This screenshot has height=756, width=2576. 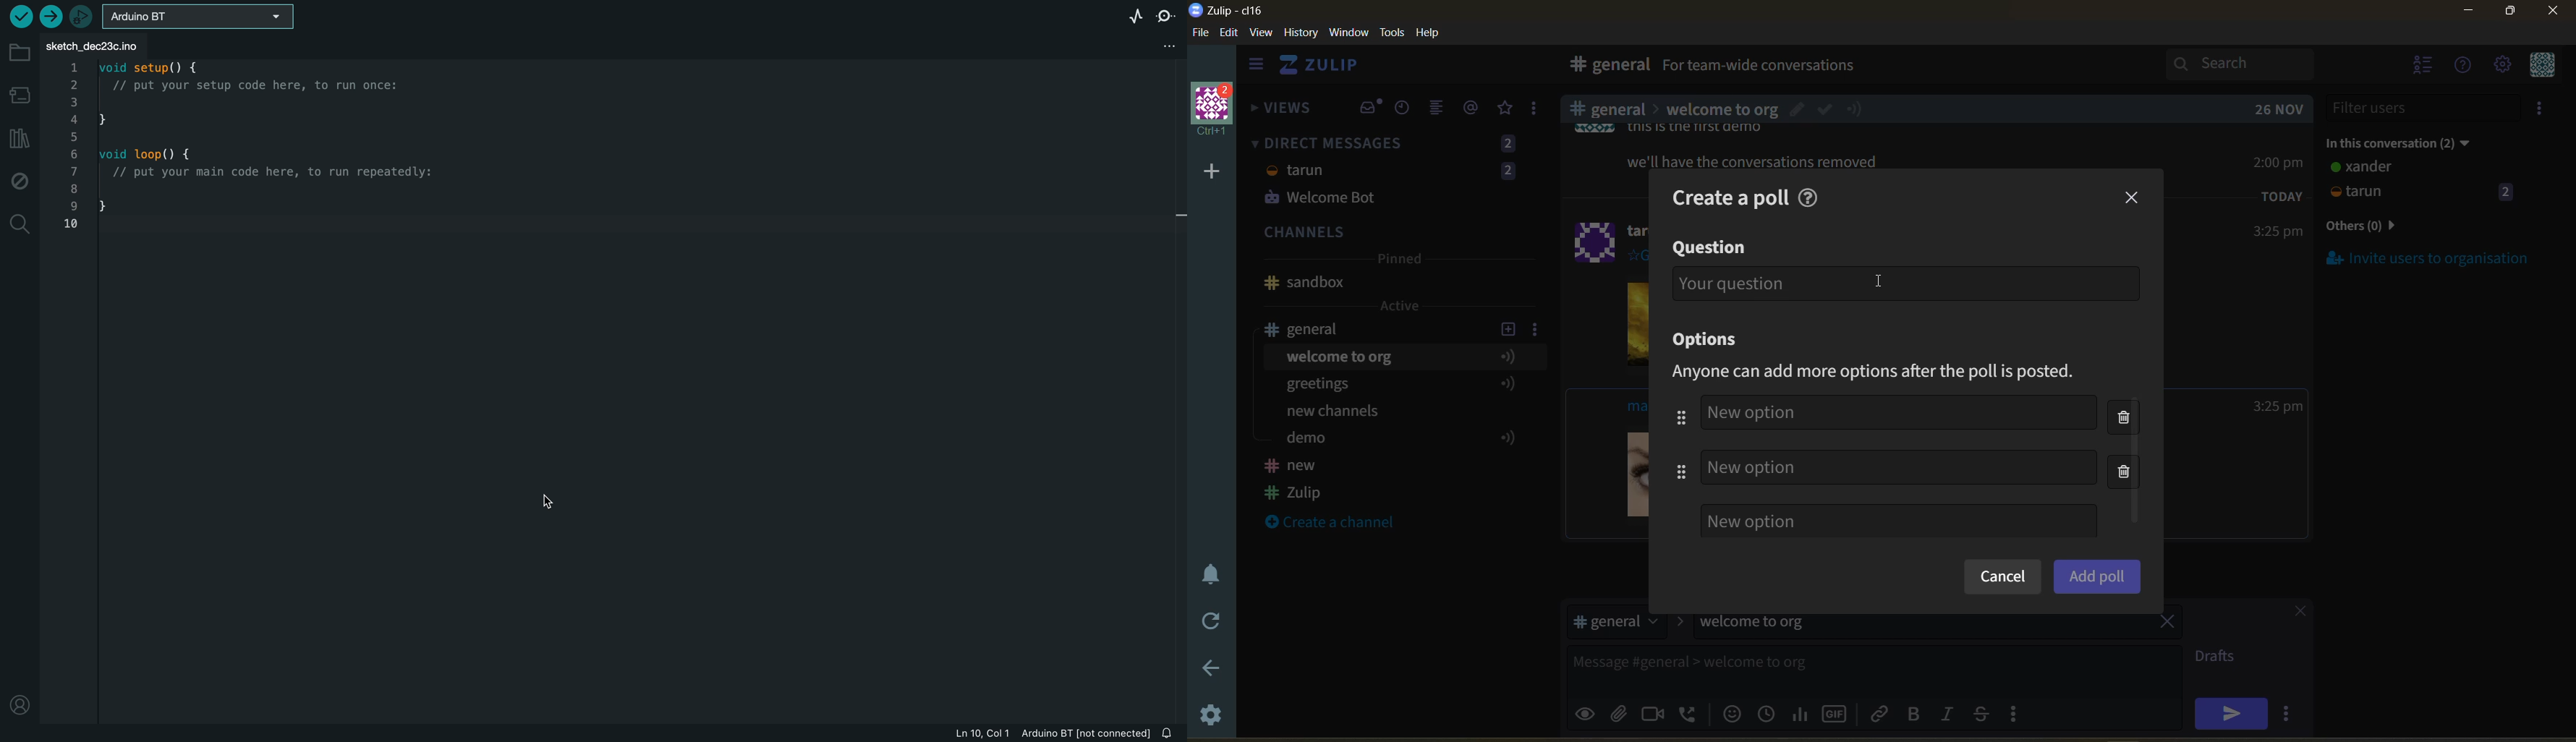 I want to click on new option, so click(x=1899, y=466).